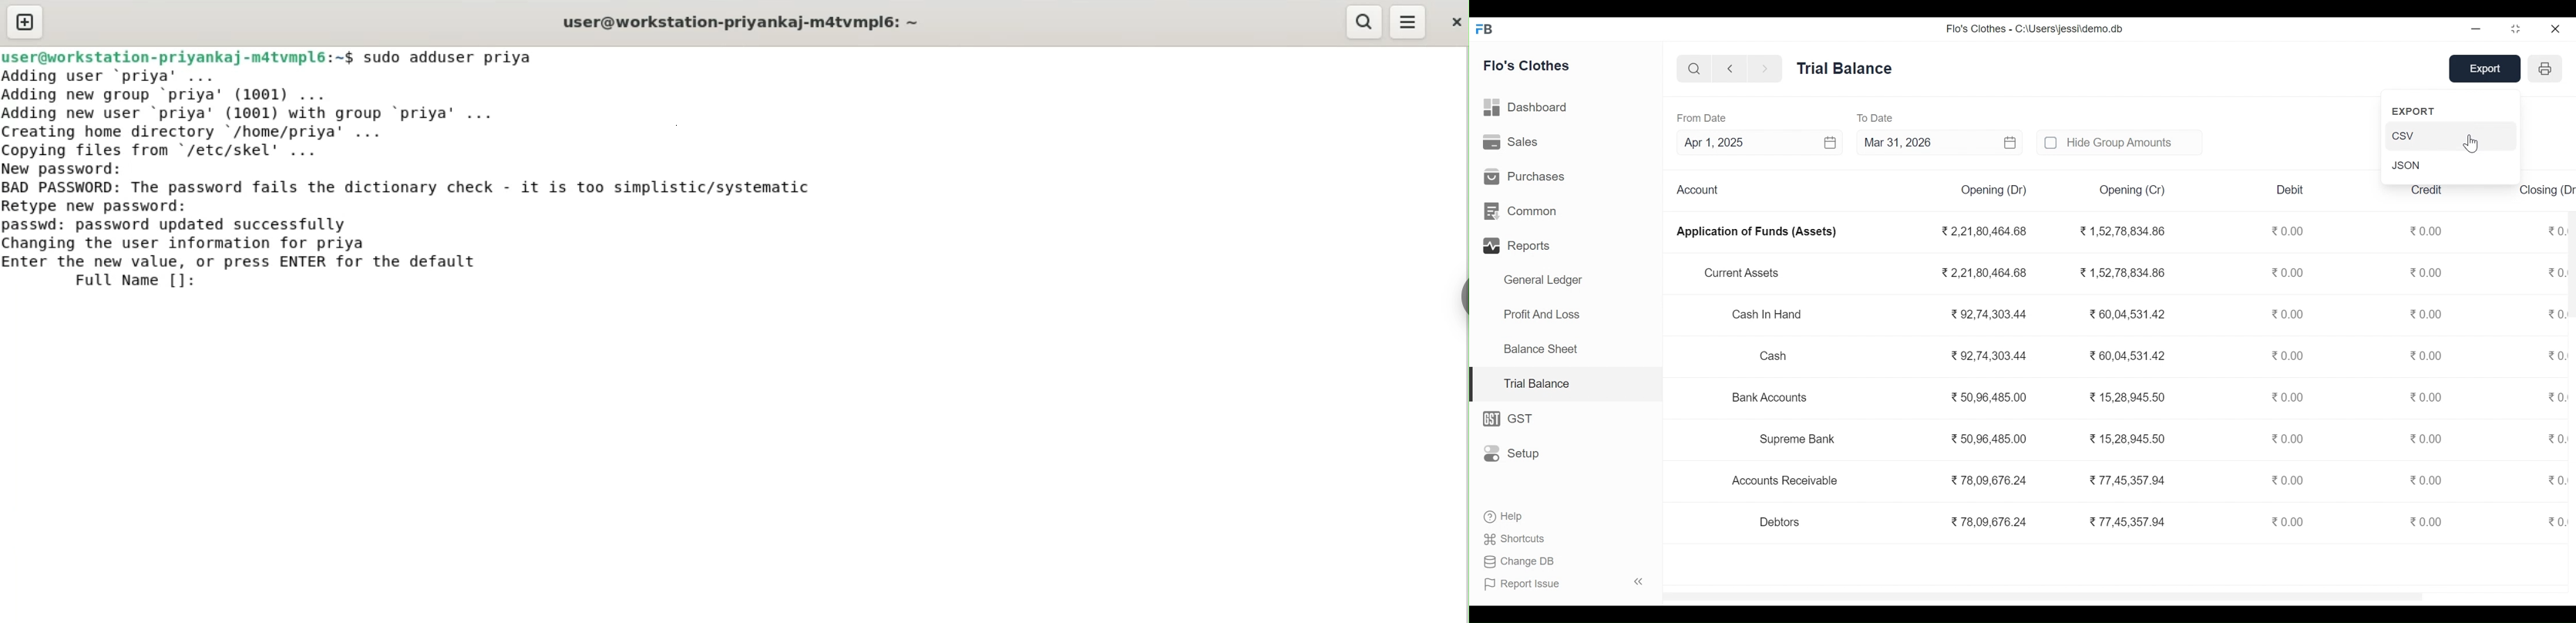 The width and height of the screenshot is (2576, 644). I want to click on General Ledger, so click(1543, 280).